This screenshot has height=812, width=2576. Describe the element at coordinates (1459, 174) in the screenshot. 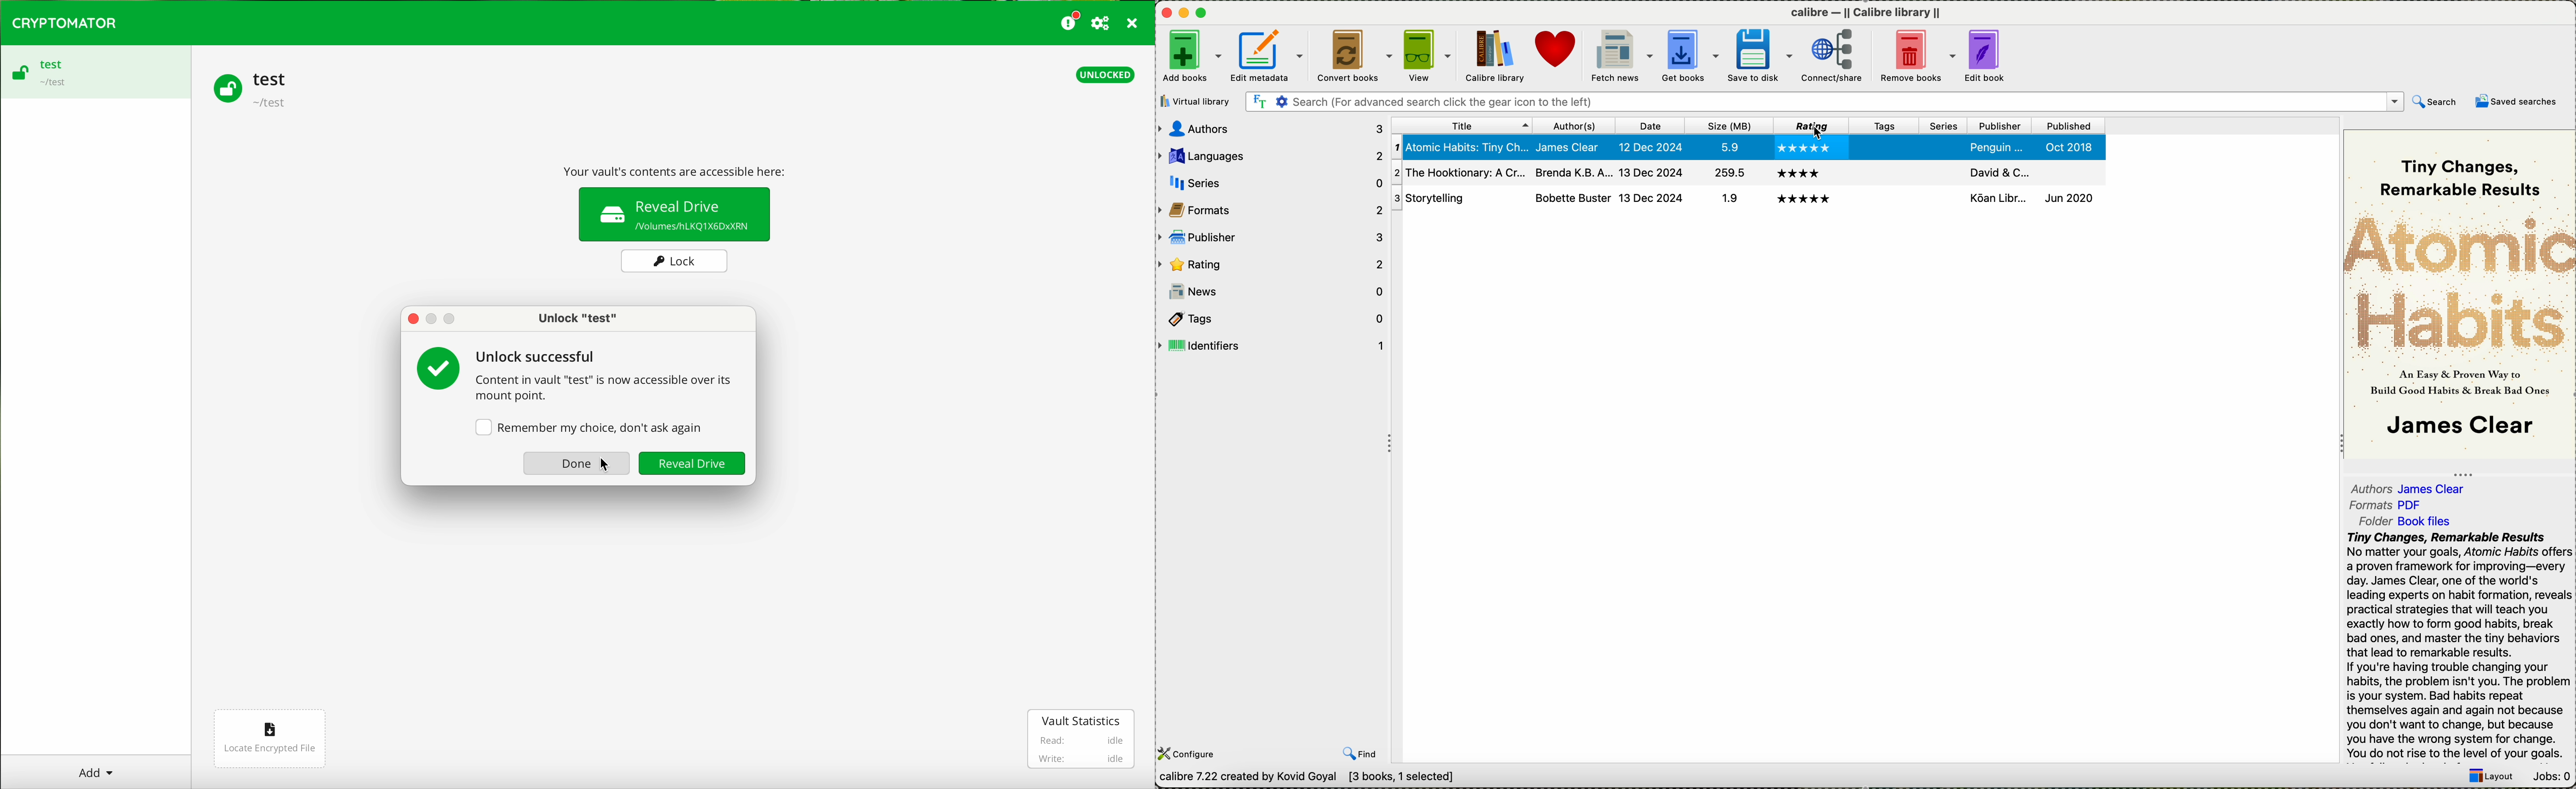

I see `The Hooktionary: a cr...` at that location.